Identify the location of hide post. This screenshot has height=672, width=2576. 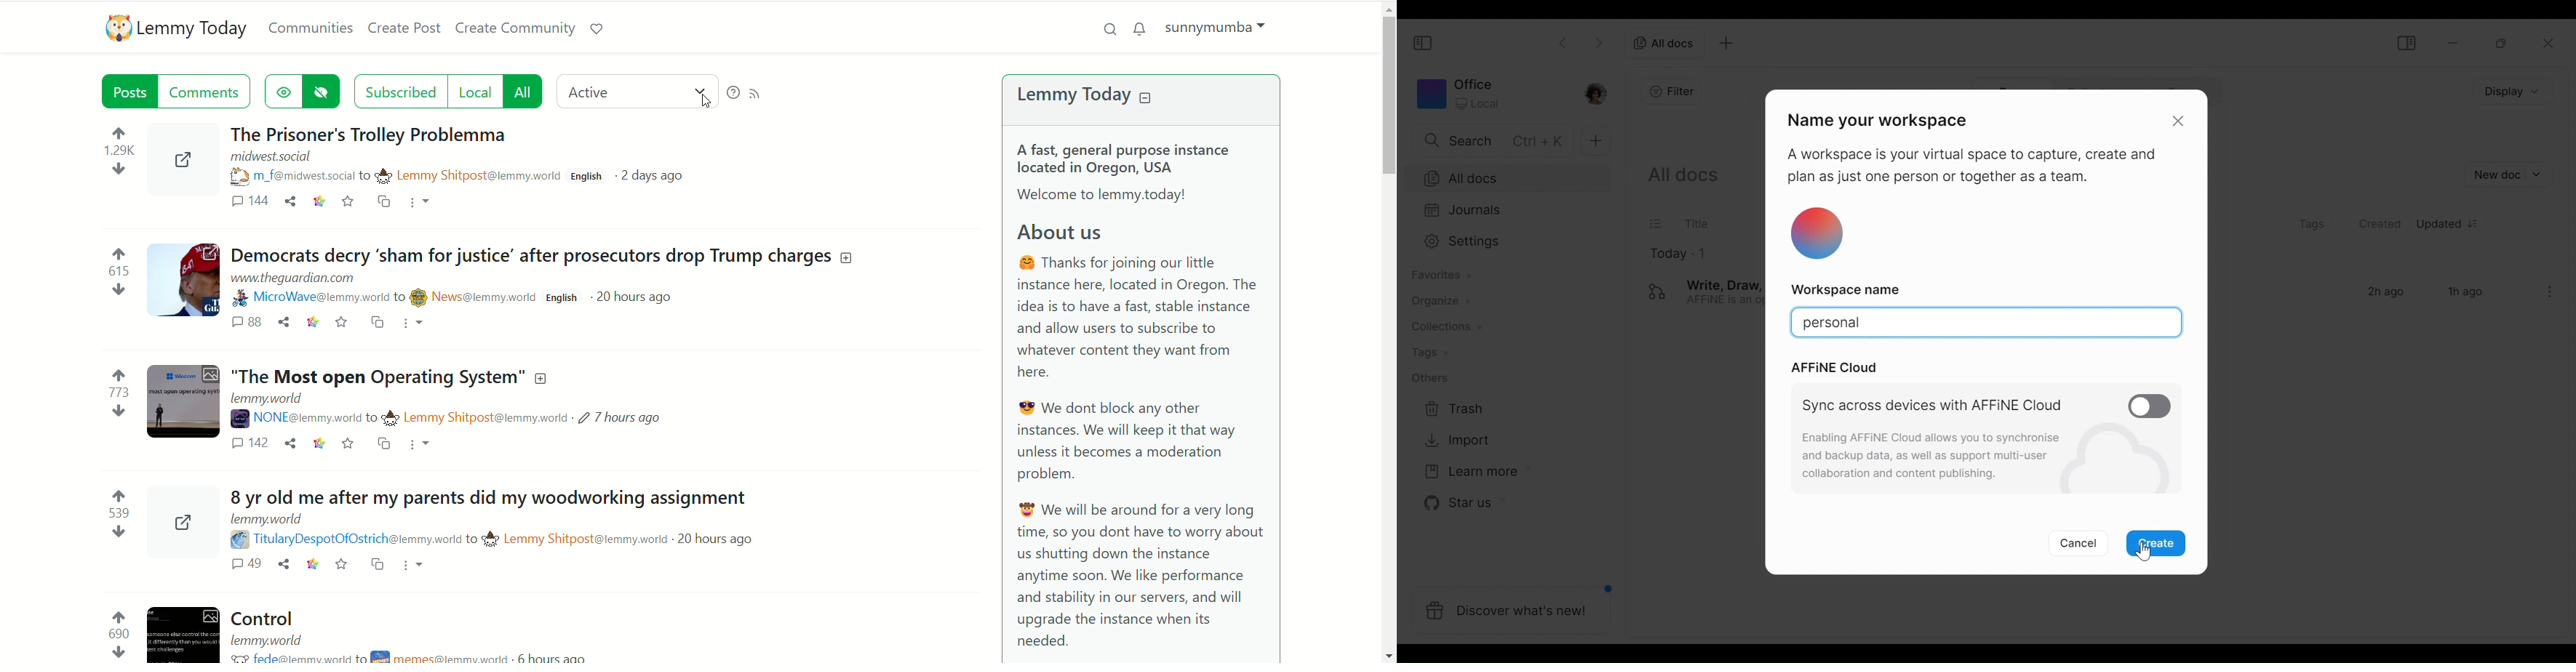
(324, 91).